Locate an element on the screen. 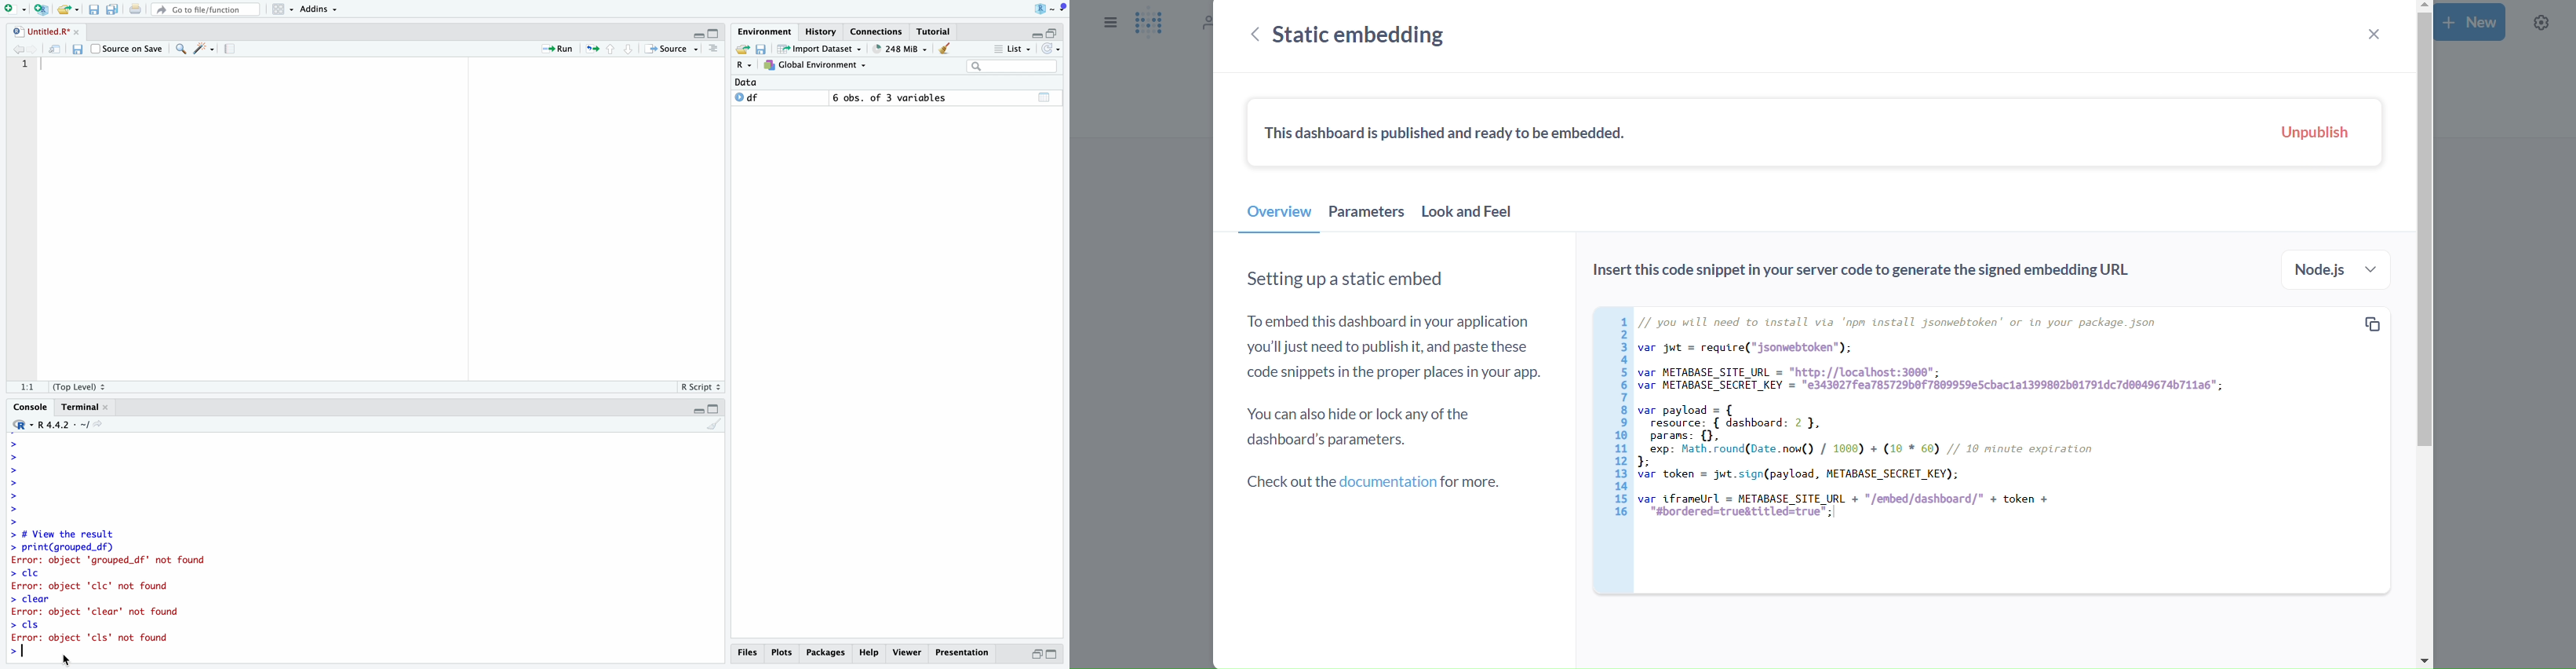 The width and height of the screenshot is (2576, 672). Full Height is located at coordinates (715, 32).